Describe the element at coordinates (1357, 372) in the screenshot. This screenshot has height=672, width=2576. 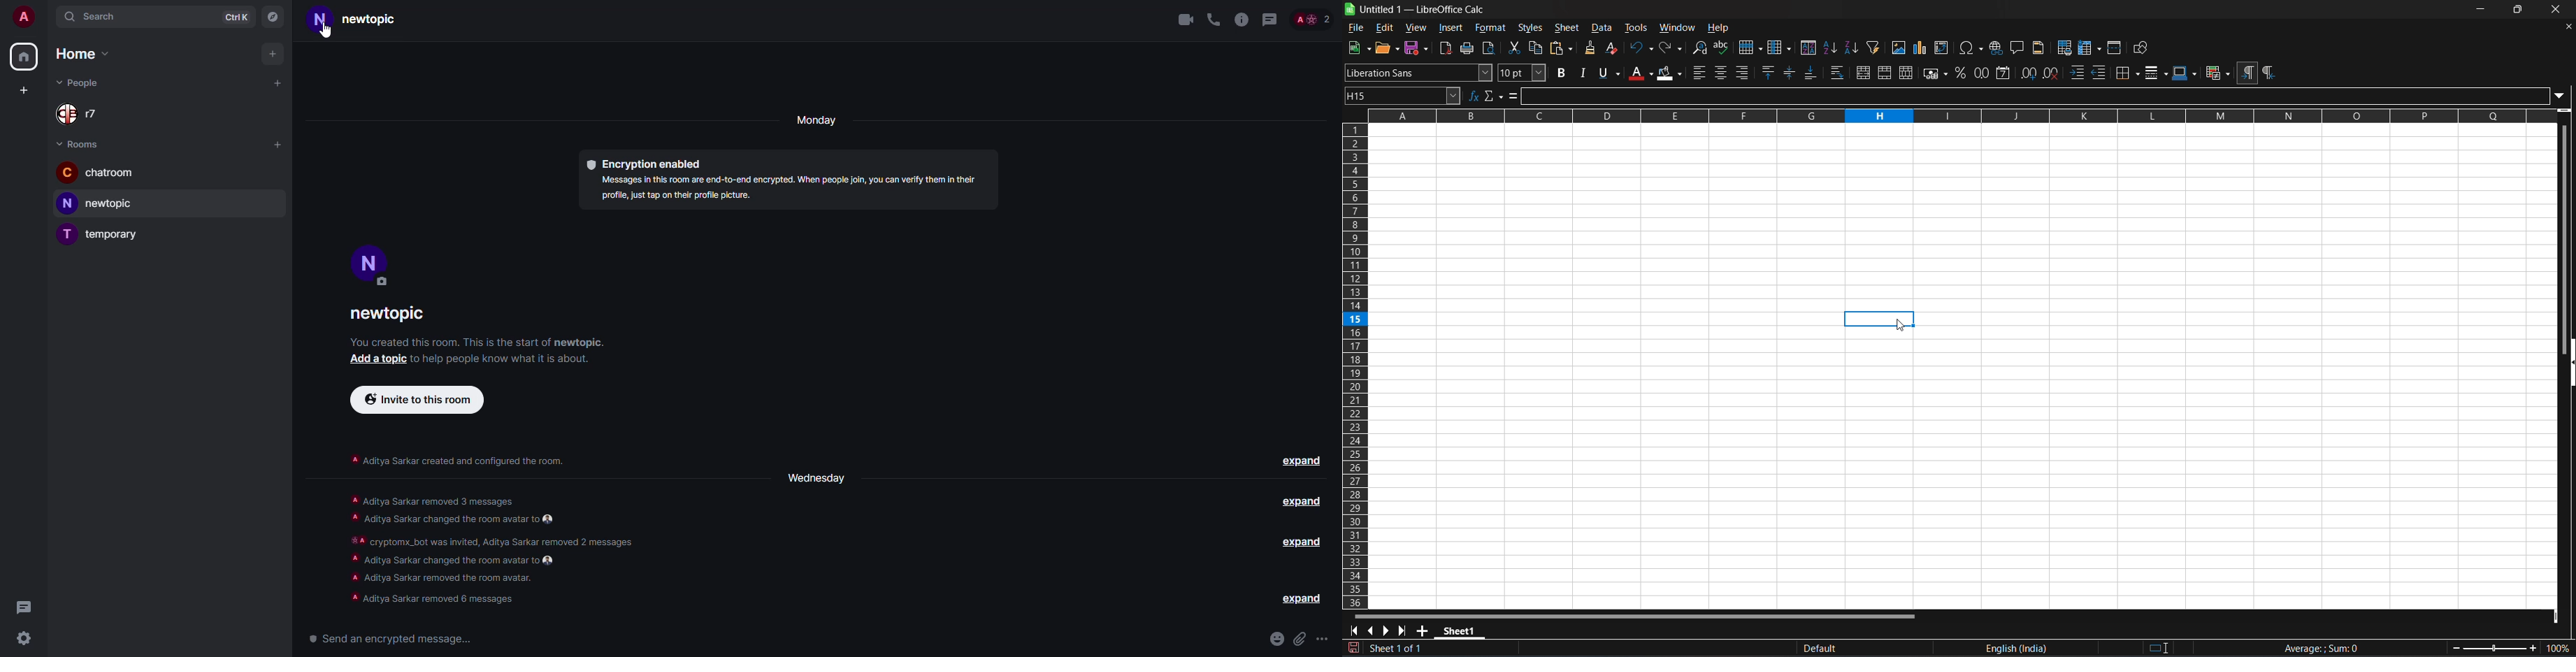
I see `columns` at that location.